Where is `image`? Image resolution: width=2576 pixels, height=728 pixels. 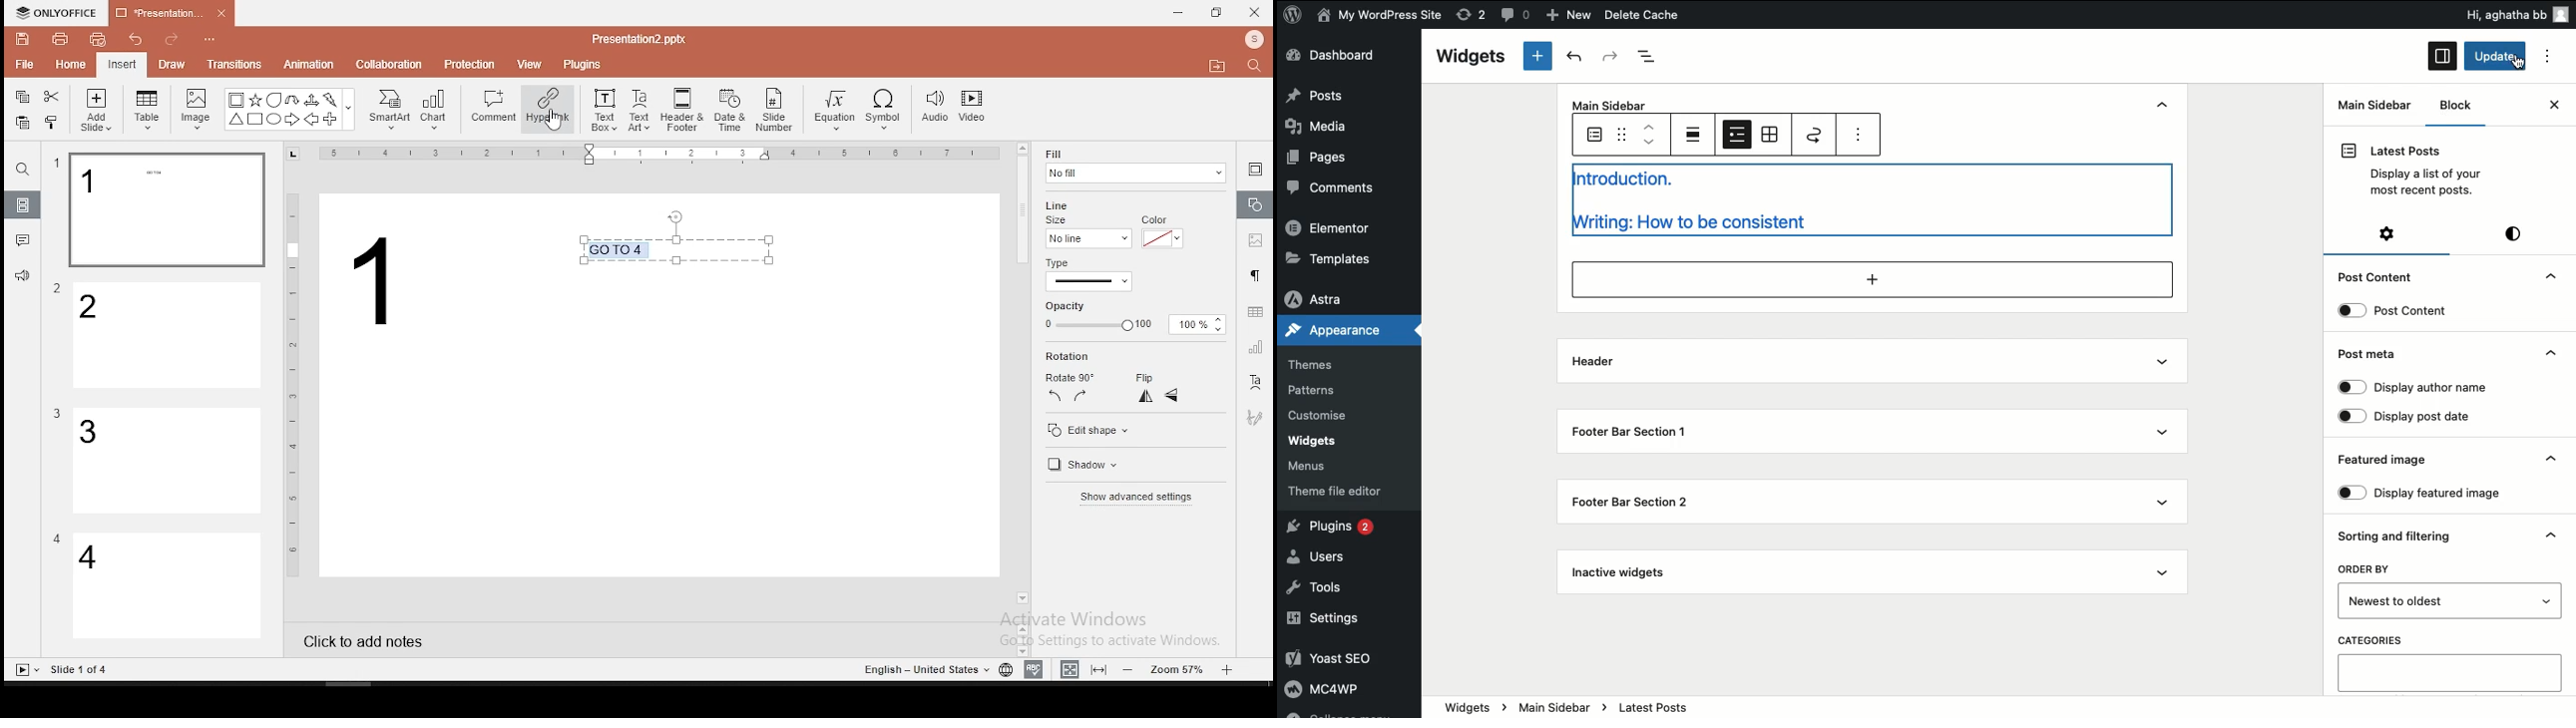
image is located at coordinates (198, 109).